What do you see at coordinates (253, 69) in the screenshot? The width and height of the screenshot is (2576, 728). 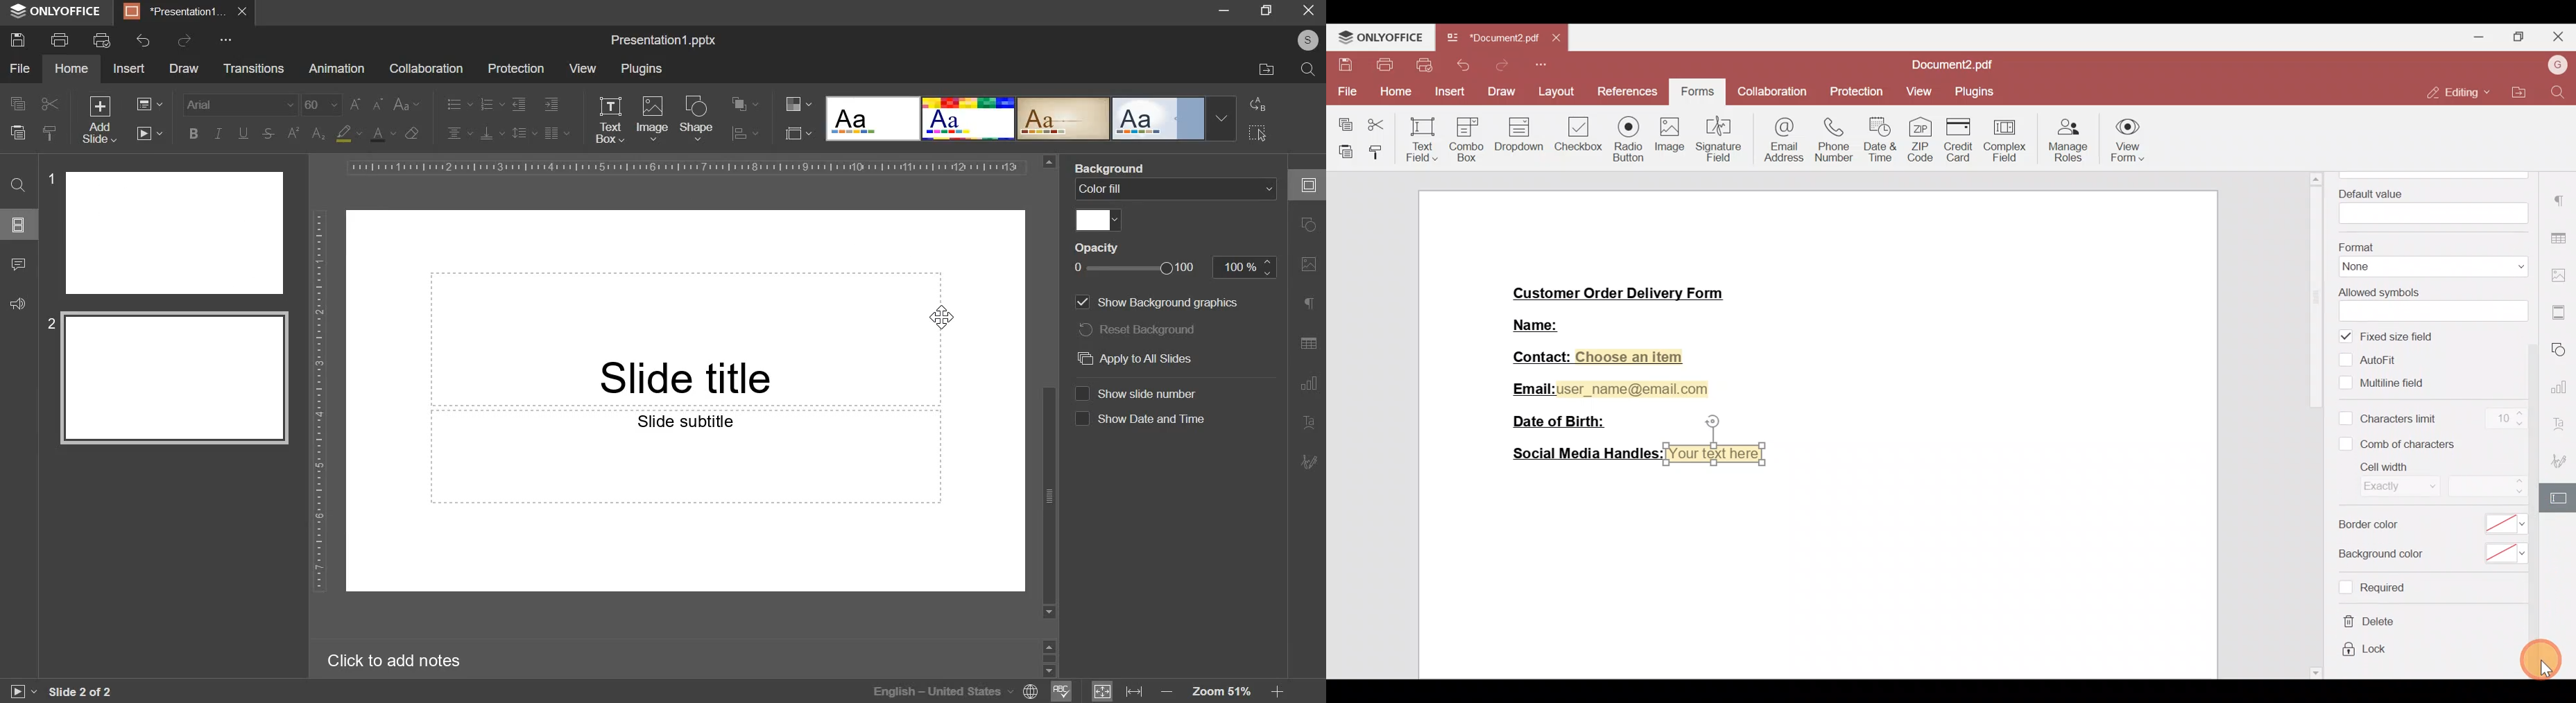 I see `transitions` at bounding box center [253, 69].